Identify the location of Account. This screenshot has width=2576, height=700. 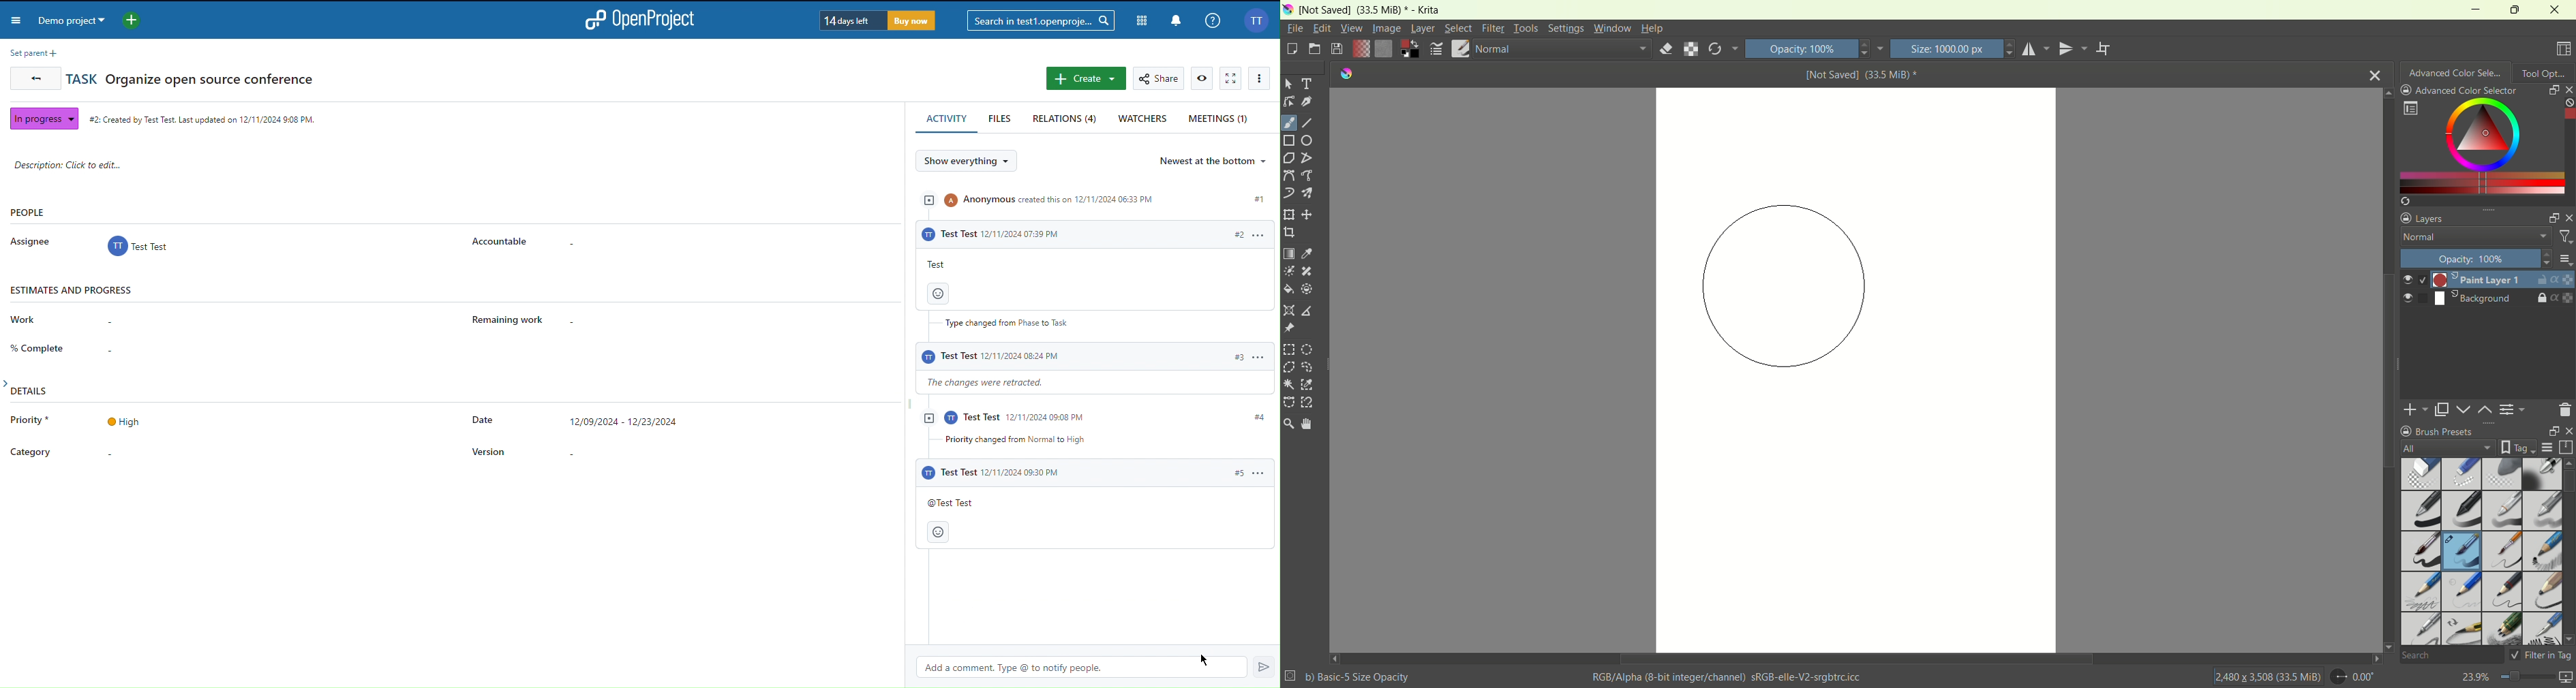
(1256, 20).